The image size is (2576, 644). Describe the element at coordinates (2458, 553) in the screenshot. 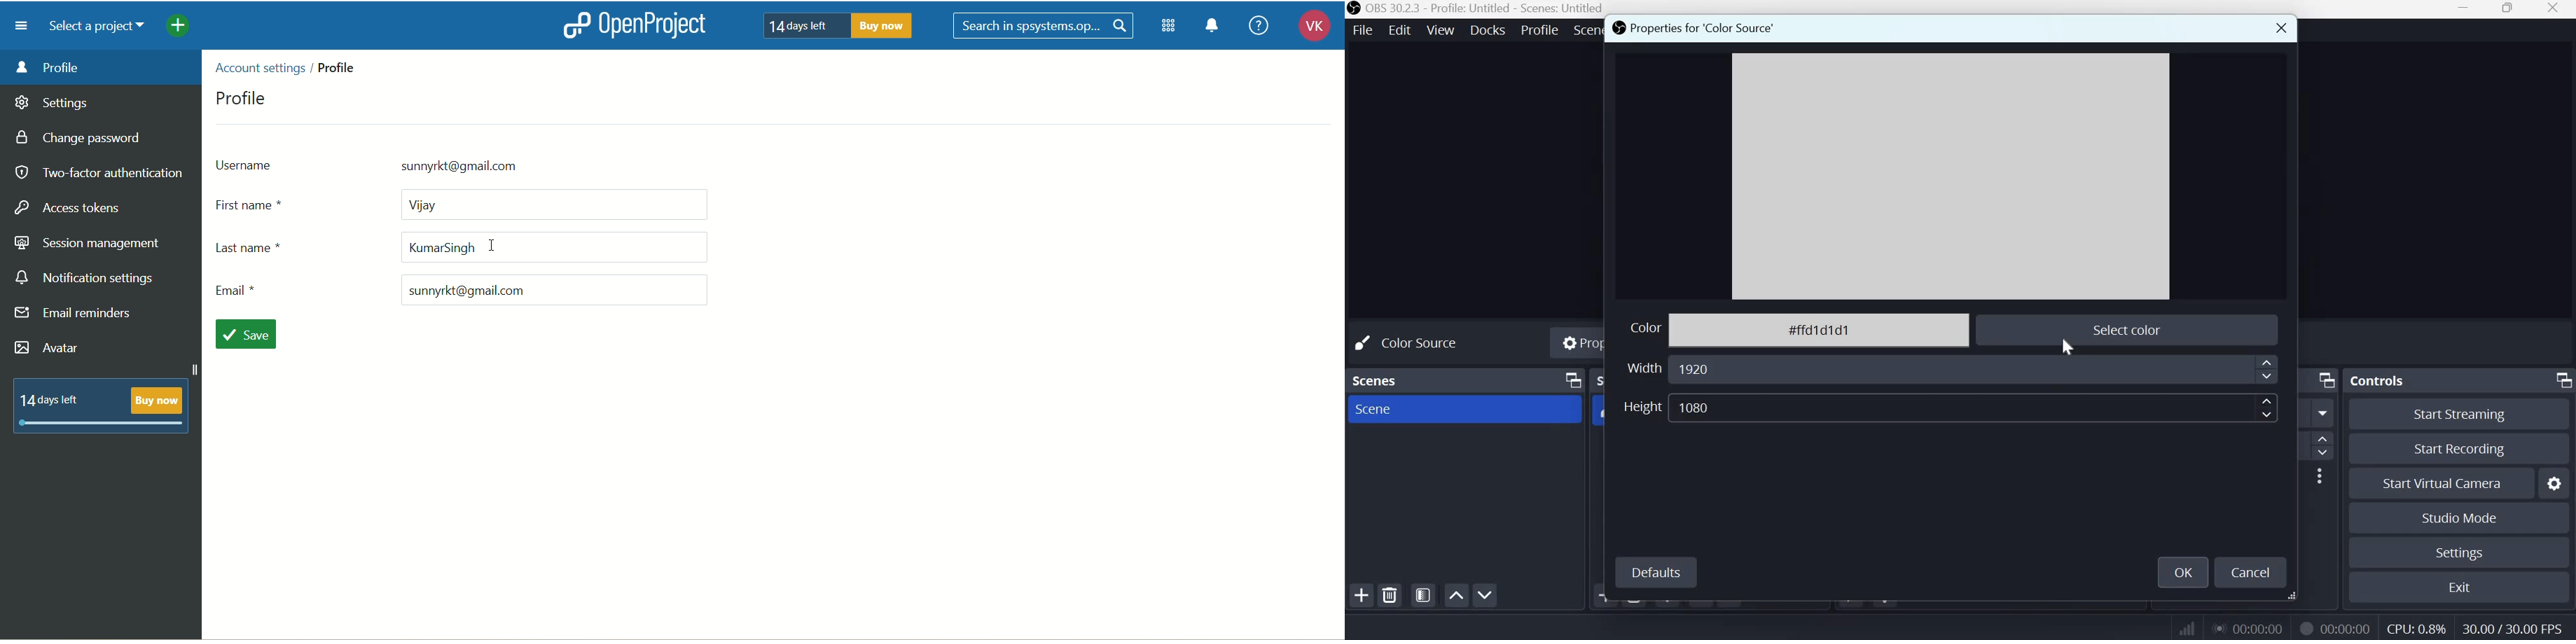

I see `Settings` at that location.